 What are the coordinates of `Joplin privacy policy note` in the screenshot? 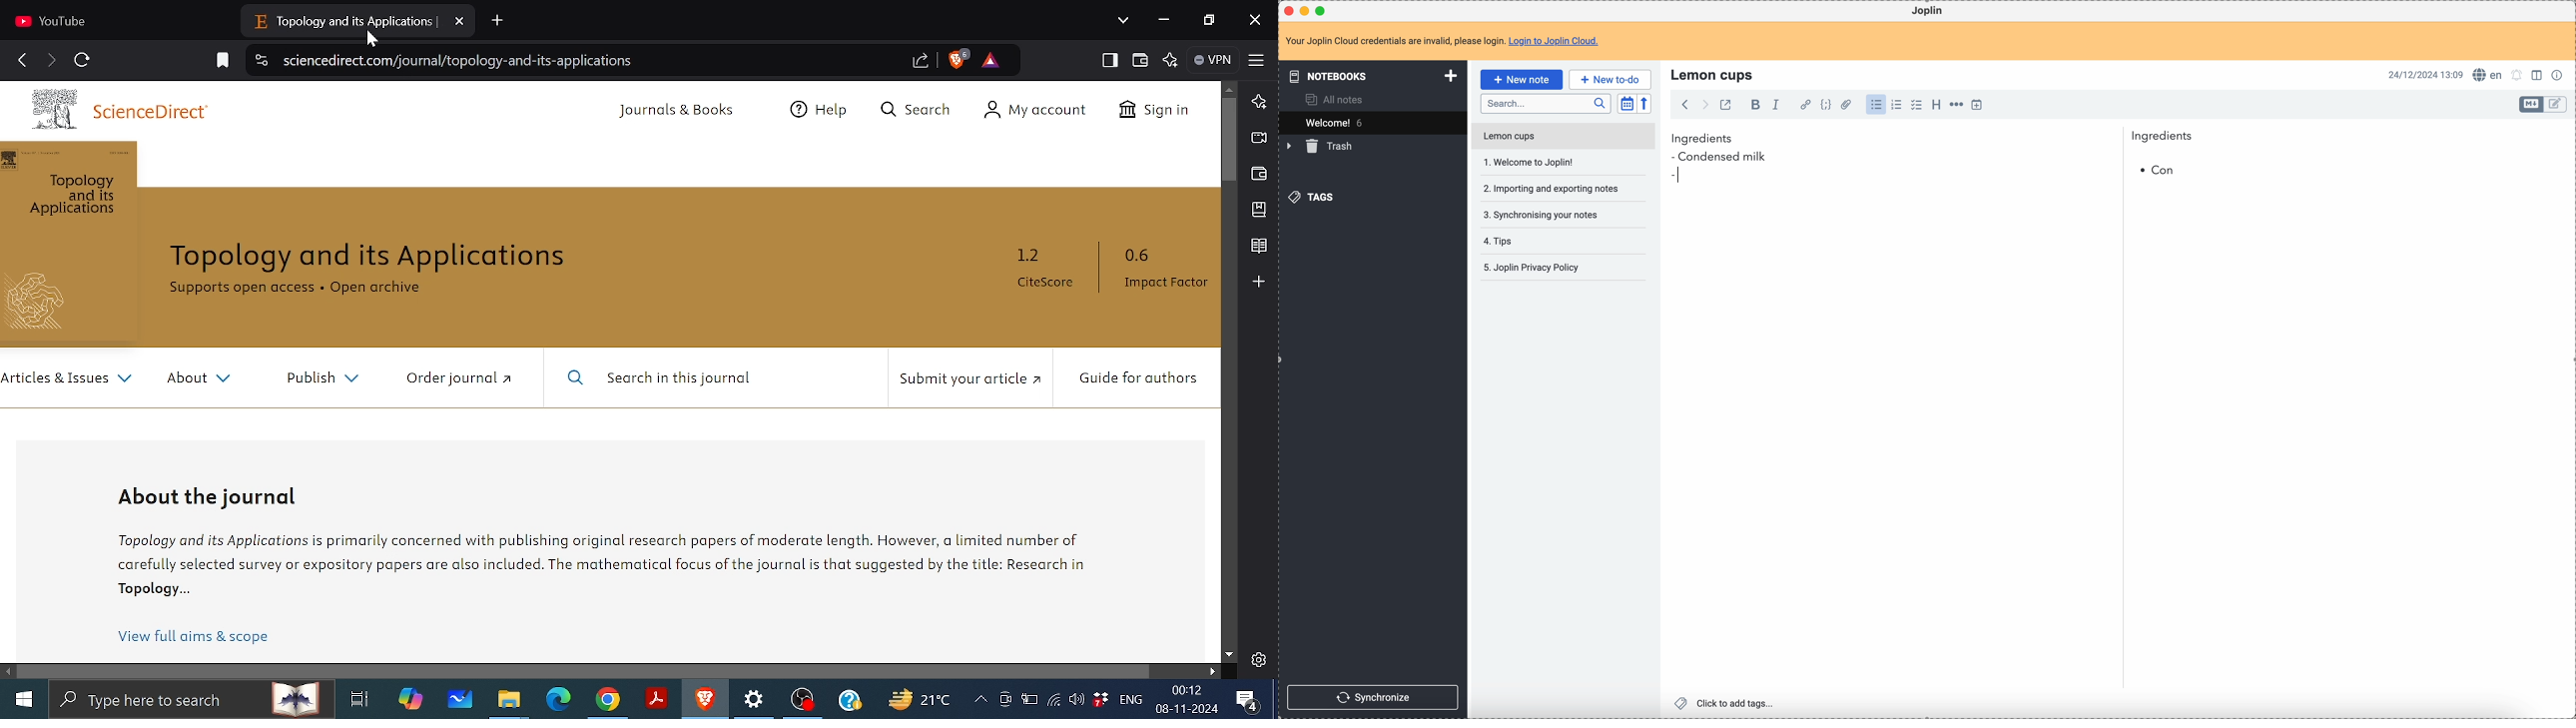 It's located at (1534, 267).